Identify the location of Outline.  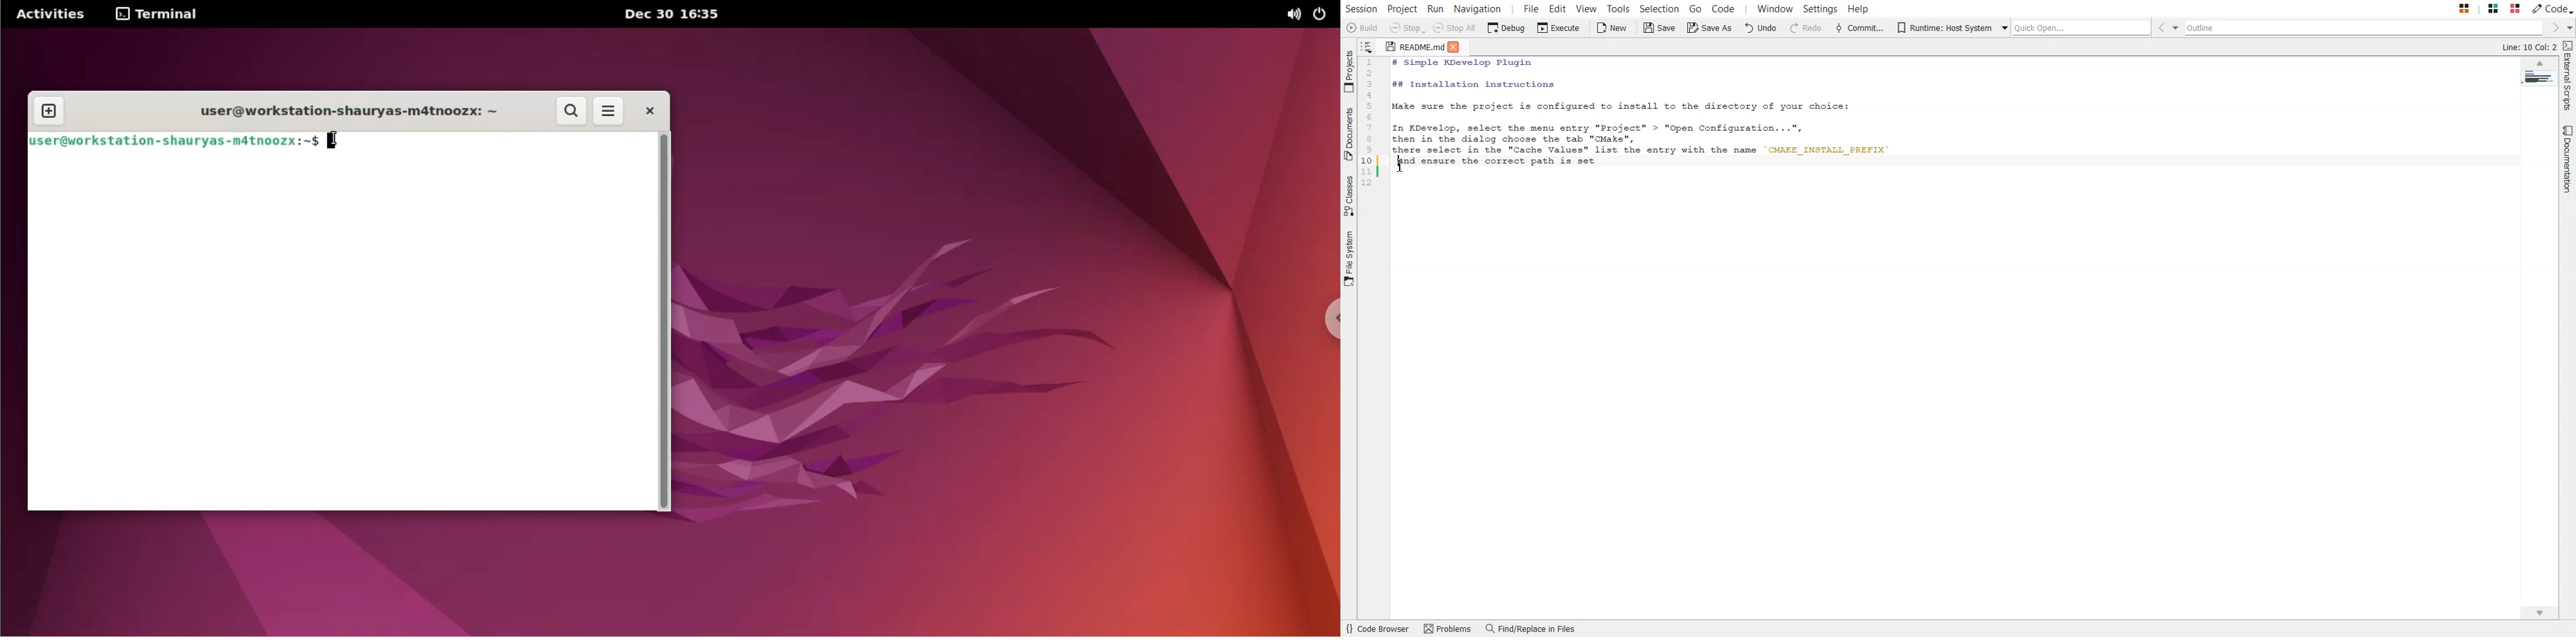
(2368, 28).